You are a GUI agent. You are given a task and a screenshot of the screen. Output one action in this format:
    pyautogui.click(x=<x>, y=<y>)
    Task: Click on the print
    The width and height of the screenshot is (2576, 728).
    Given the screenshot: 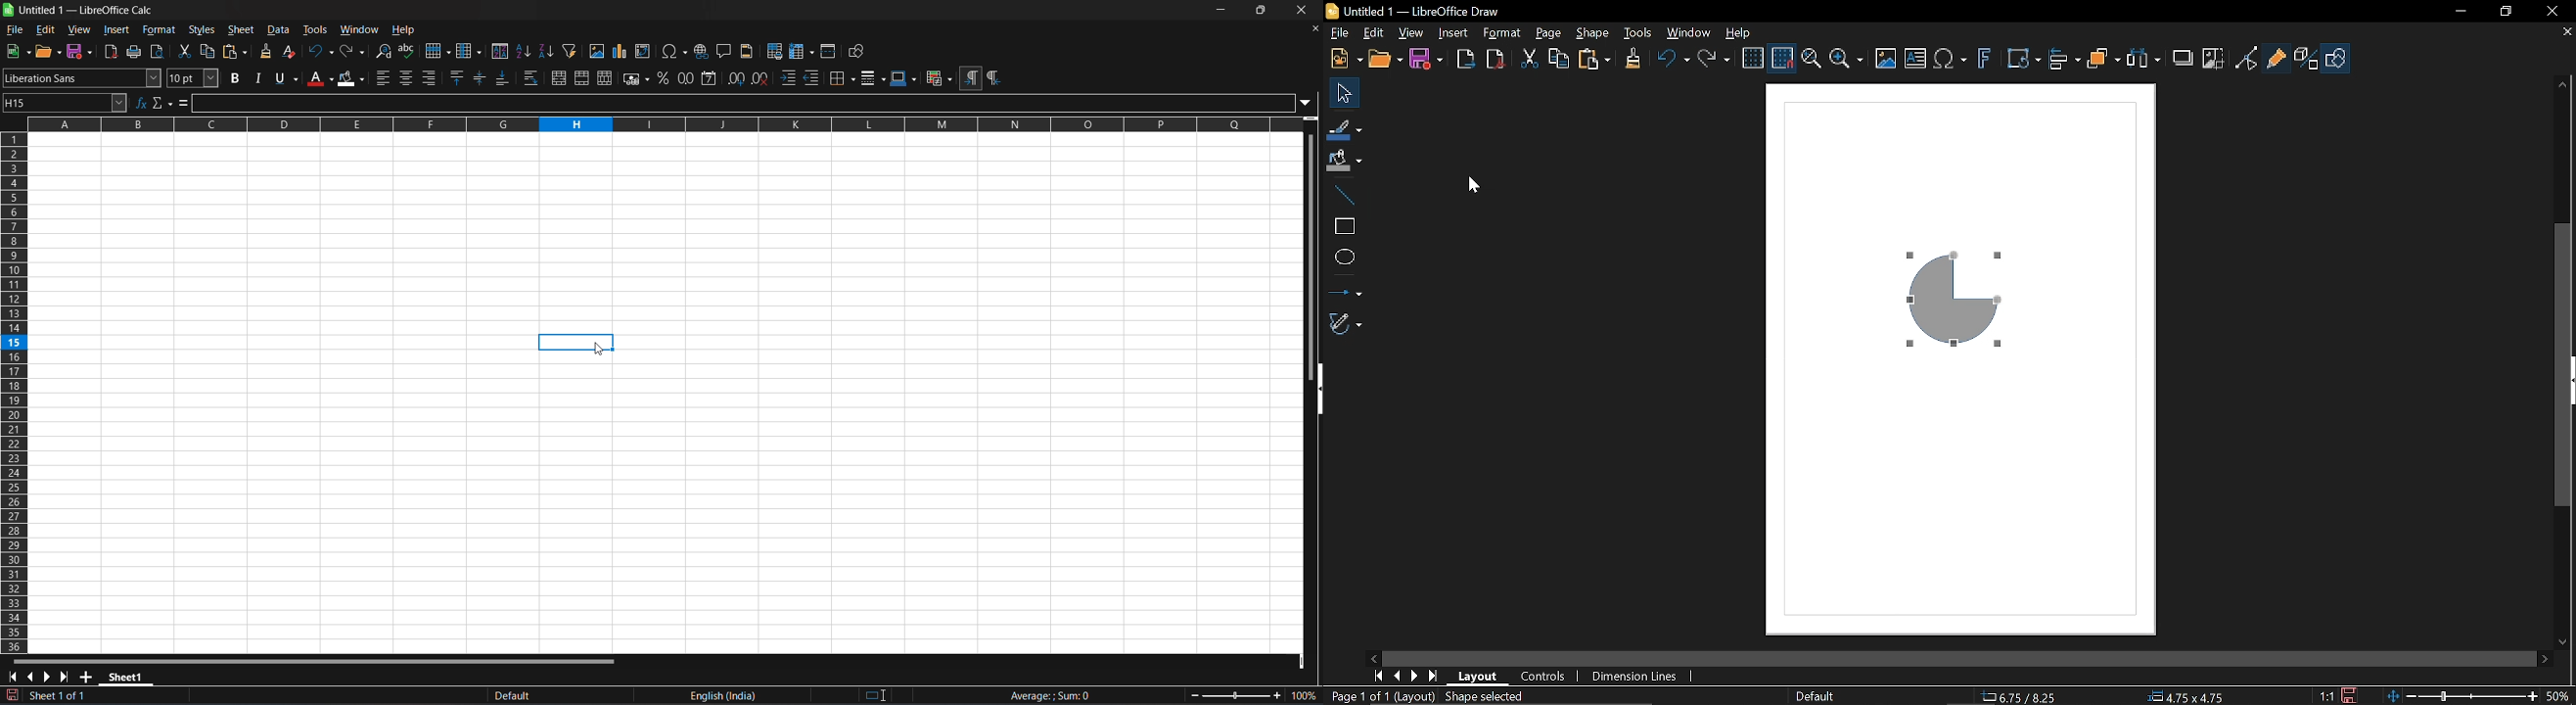 What is the action you would take?
    pyautogui.click(x=135, y=52)
    